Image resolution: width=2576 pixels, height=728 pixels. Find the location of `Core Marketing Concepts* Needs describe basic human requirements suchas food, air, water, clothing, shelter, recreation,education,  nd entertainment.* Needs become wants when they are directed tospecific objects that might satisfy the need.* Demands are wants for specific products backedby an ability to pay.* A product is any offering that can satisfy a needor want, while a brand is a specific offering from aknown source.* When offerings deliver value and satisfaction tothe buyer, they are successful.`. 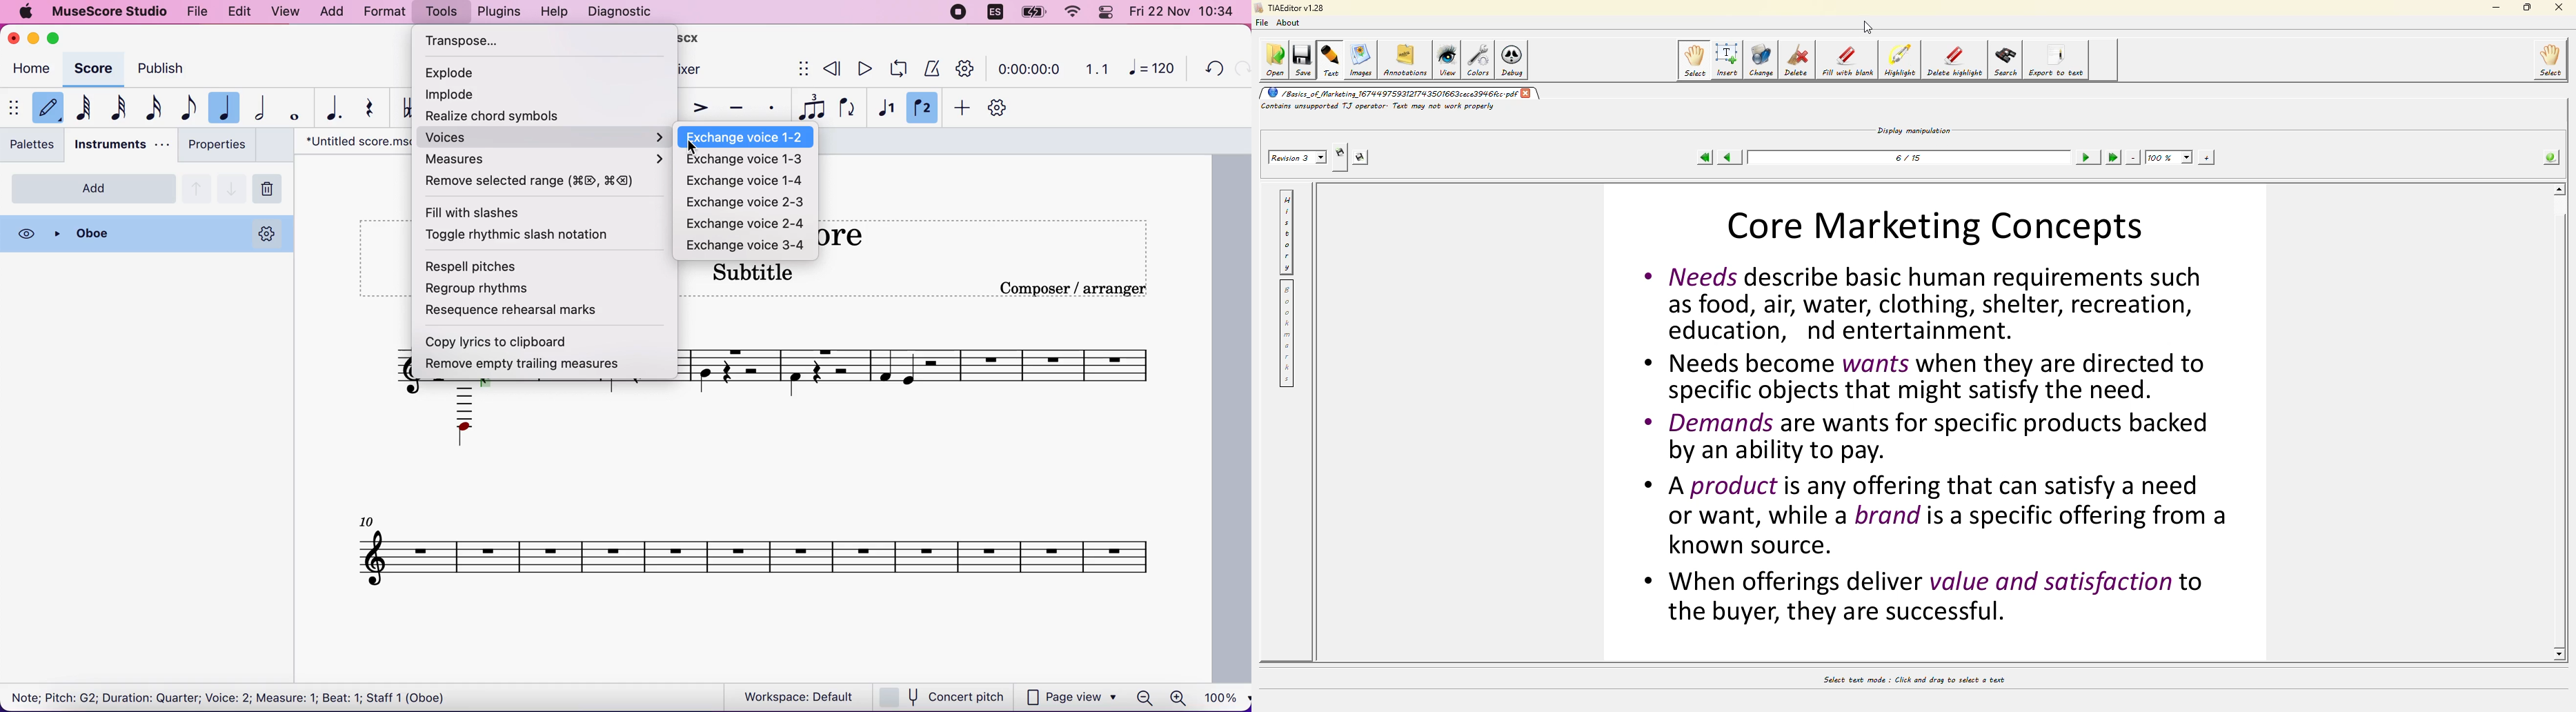

Core Marketing Concepts* Needs describe basic human requirements suchas food, air, water, clothing, shelter, recreation,education,  nd entertainment.* Needs become wants when they are directed tospecific objects that might satisfy the need.* Demands are wants for specific products backedby an ability to pay.* A product is any offering that can satisfy a needor want, while a brand is a specific offering from aknown source.* When offerings deliver value and satisfaction tothe buyer, they are successful. is located at coordinates (1933, 429).